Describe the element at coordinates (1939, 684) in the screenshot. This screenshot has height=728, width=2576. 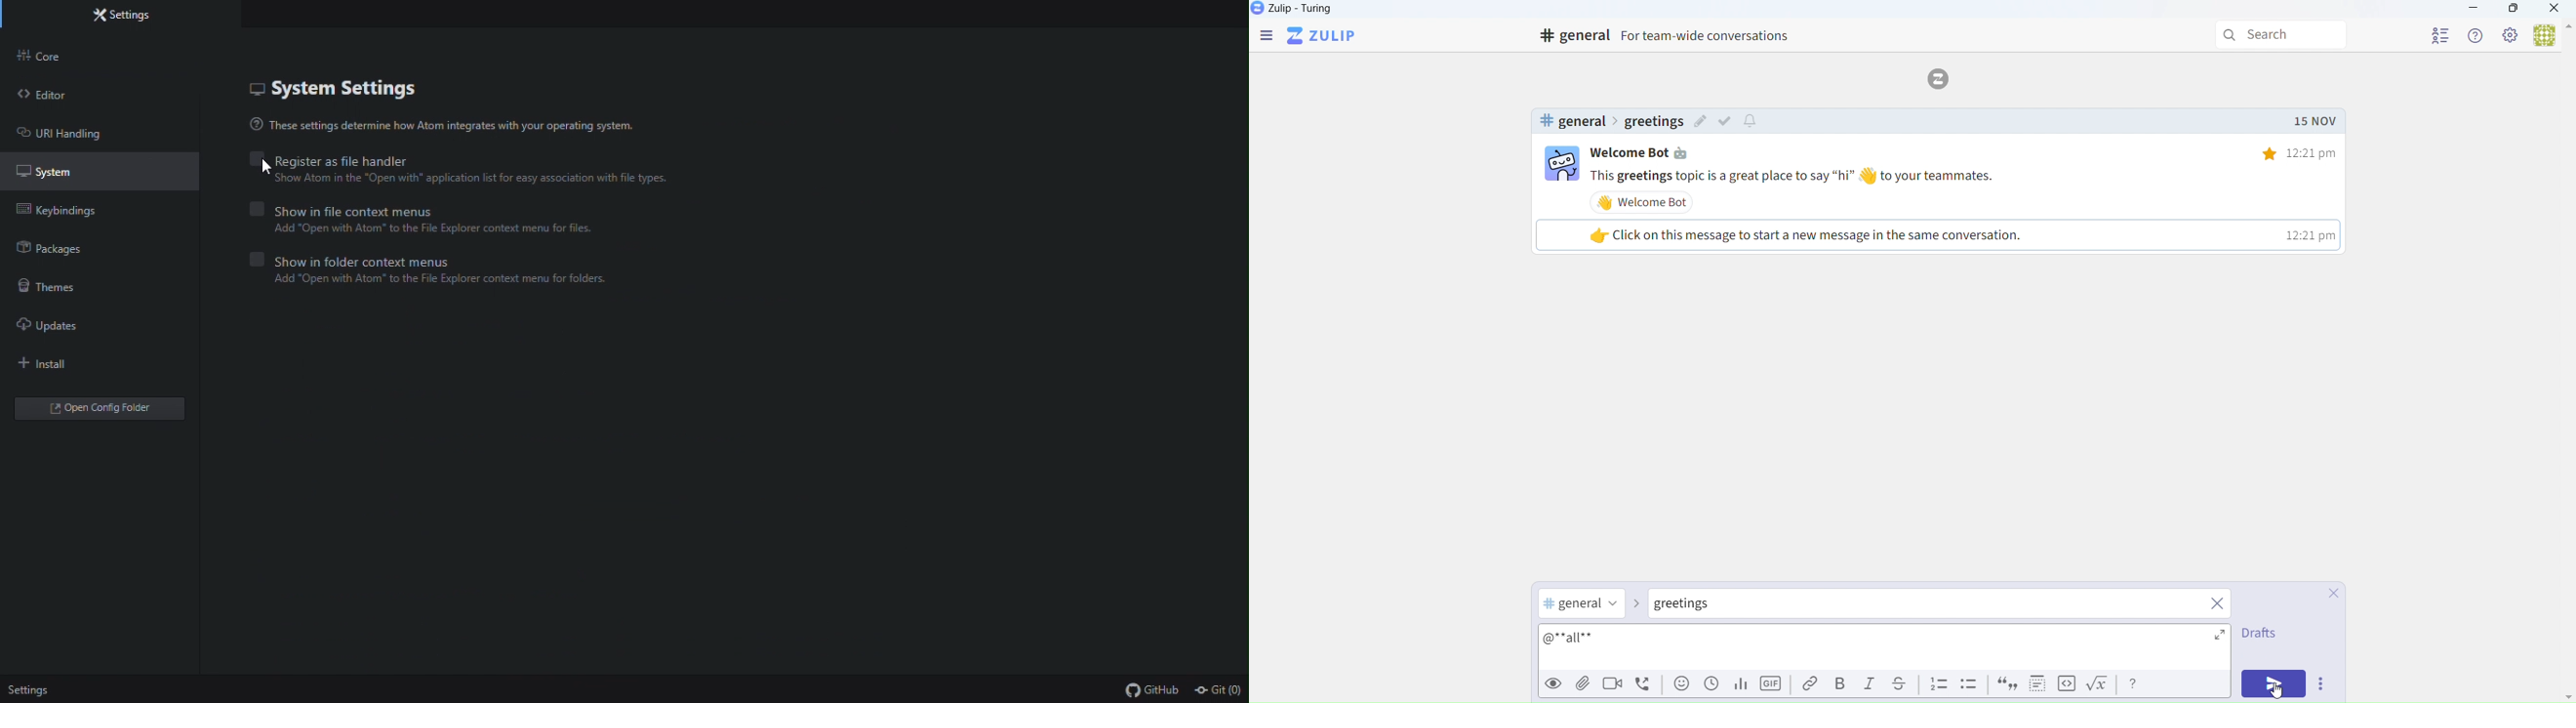
I see `List` at that location.